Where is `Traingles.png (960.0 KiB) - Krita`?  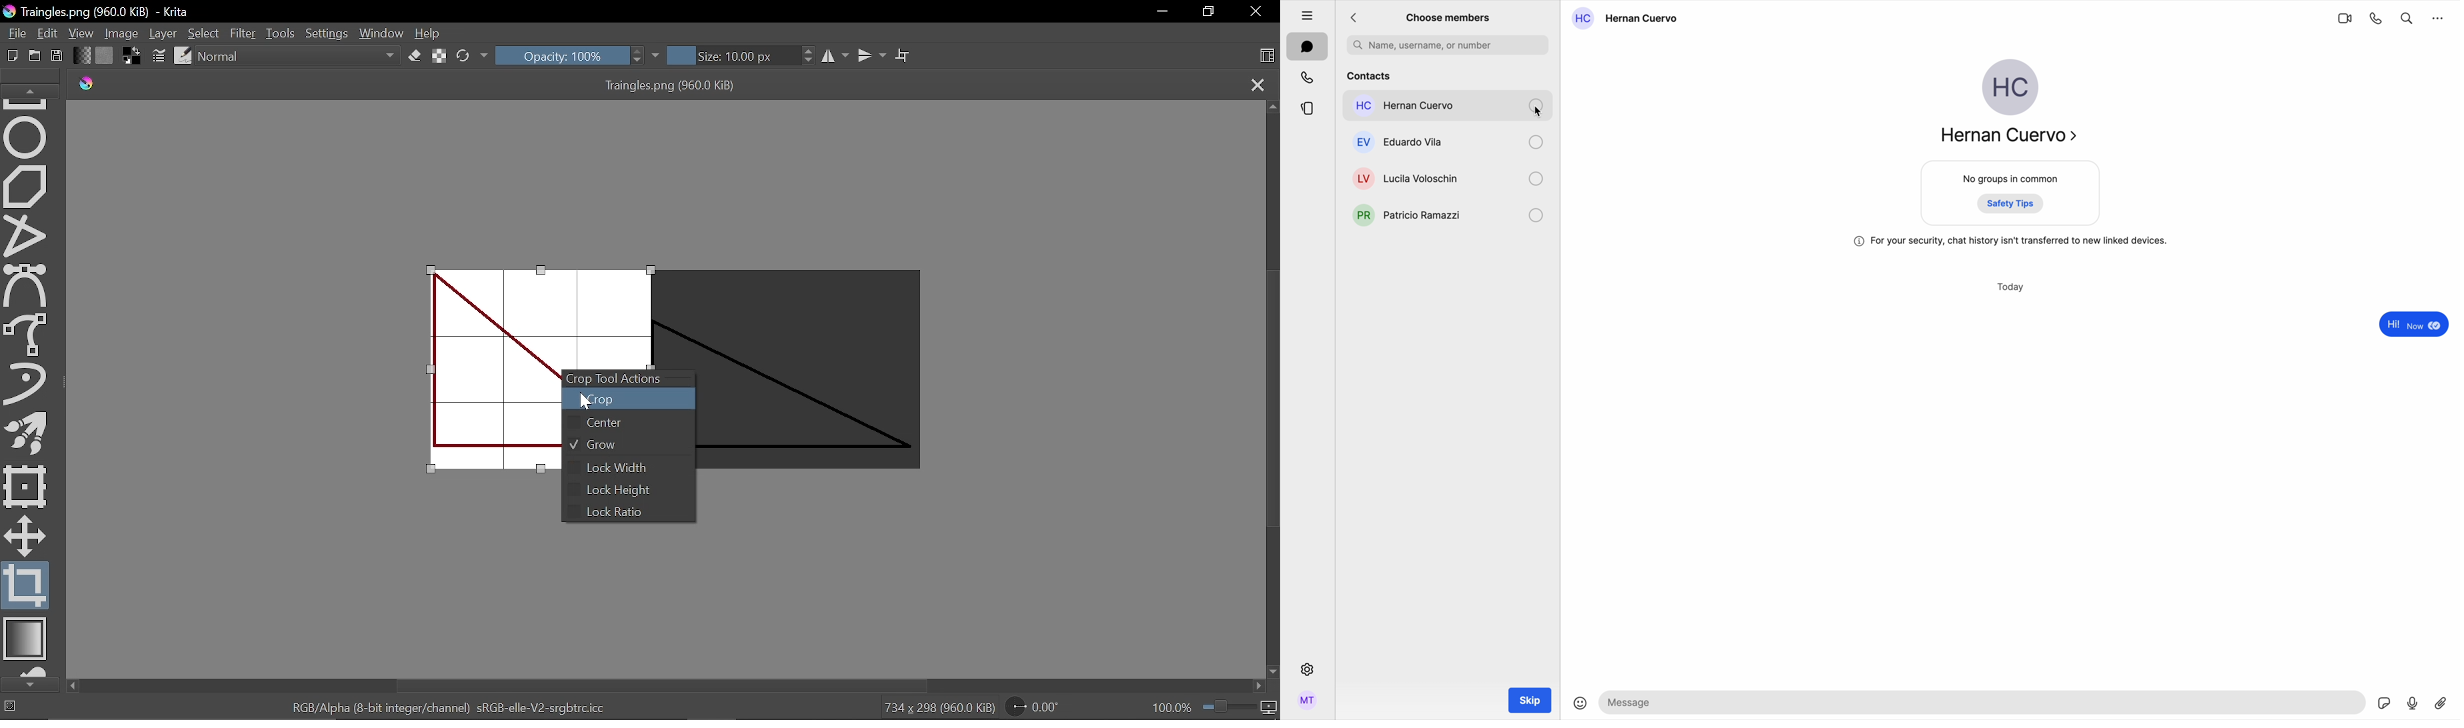 Traingles.png (960.0 KiB) - Krita is located at coordinates (99, 13).